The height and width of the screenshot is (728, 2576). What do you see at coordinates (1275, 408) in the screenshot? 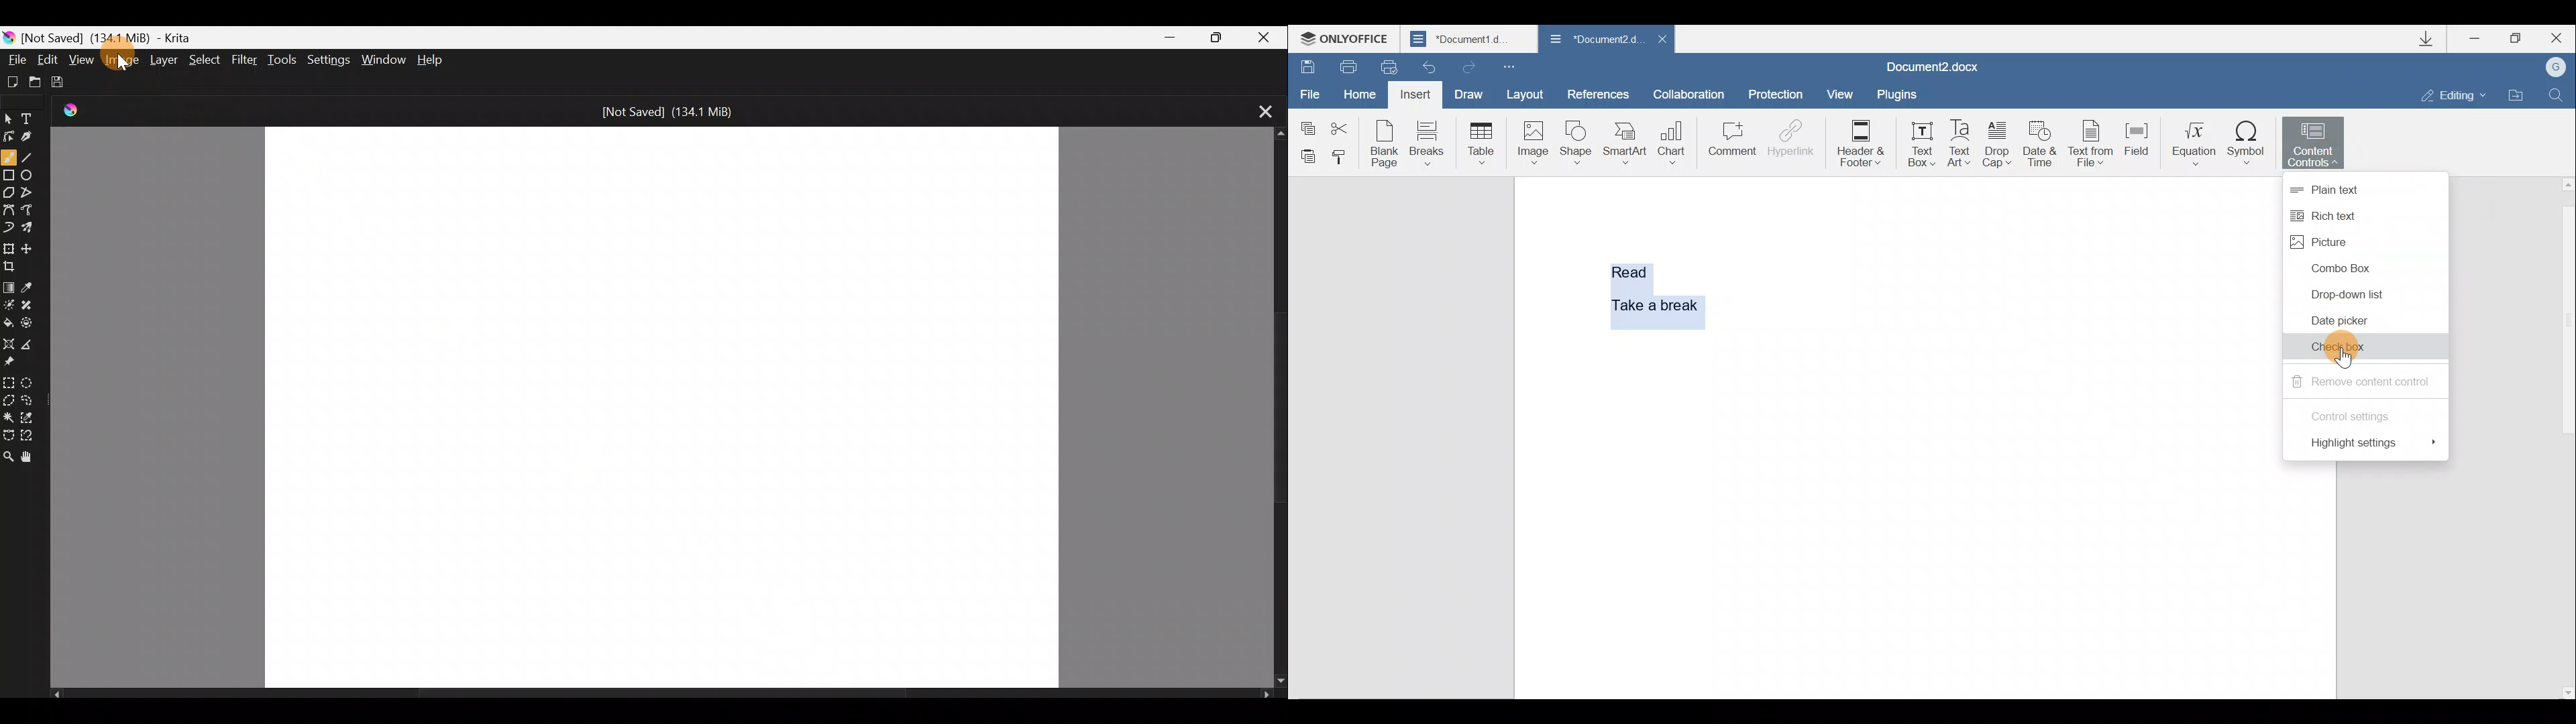
I see `Scroll bar` at bounding box center [1275, 408].